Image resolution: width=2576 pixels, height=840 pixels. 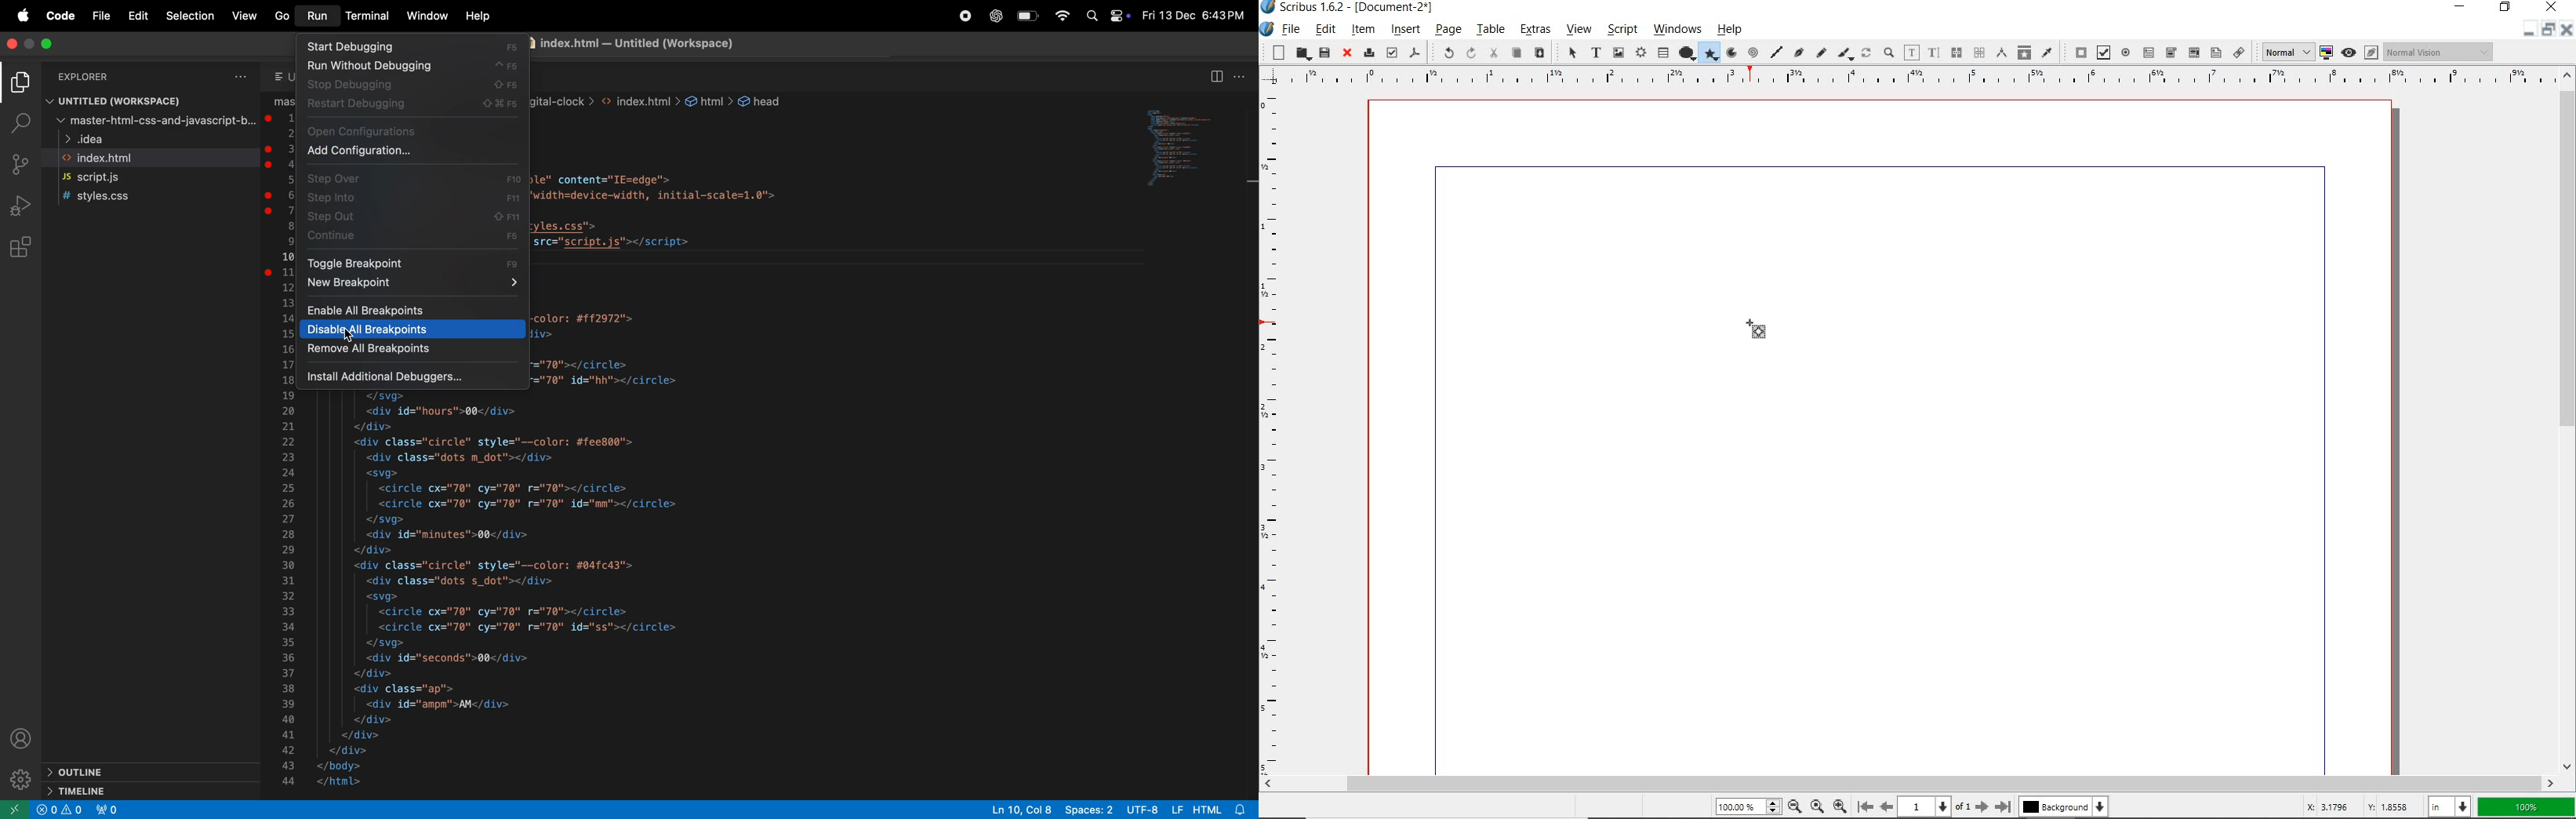 What do you see at coordinates (1731, 53) in the screenshot?
I see `arc` at bounding box center [1731, 53].